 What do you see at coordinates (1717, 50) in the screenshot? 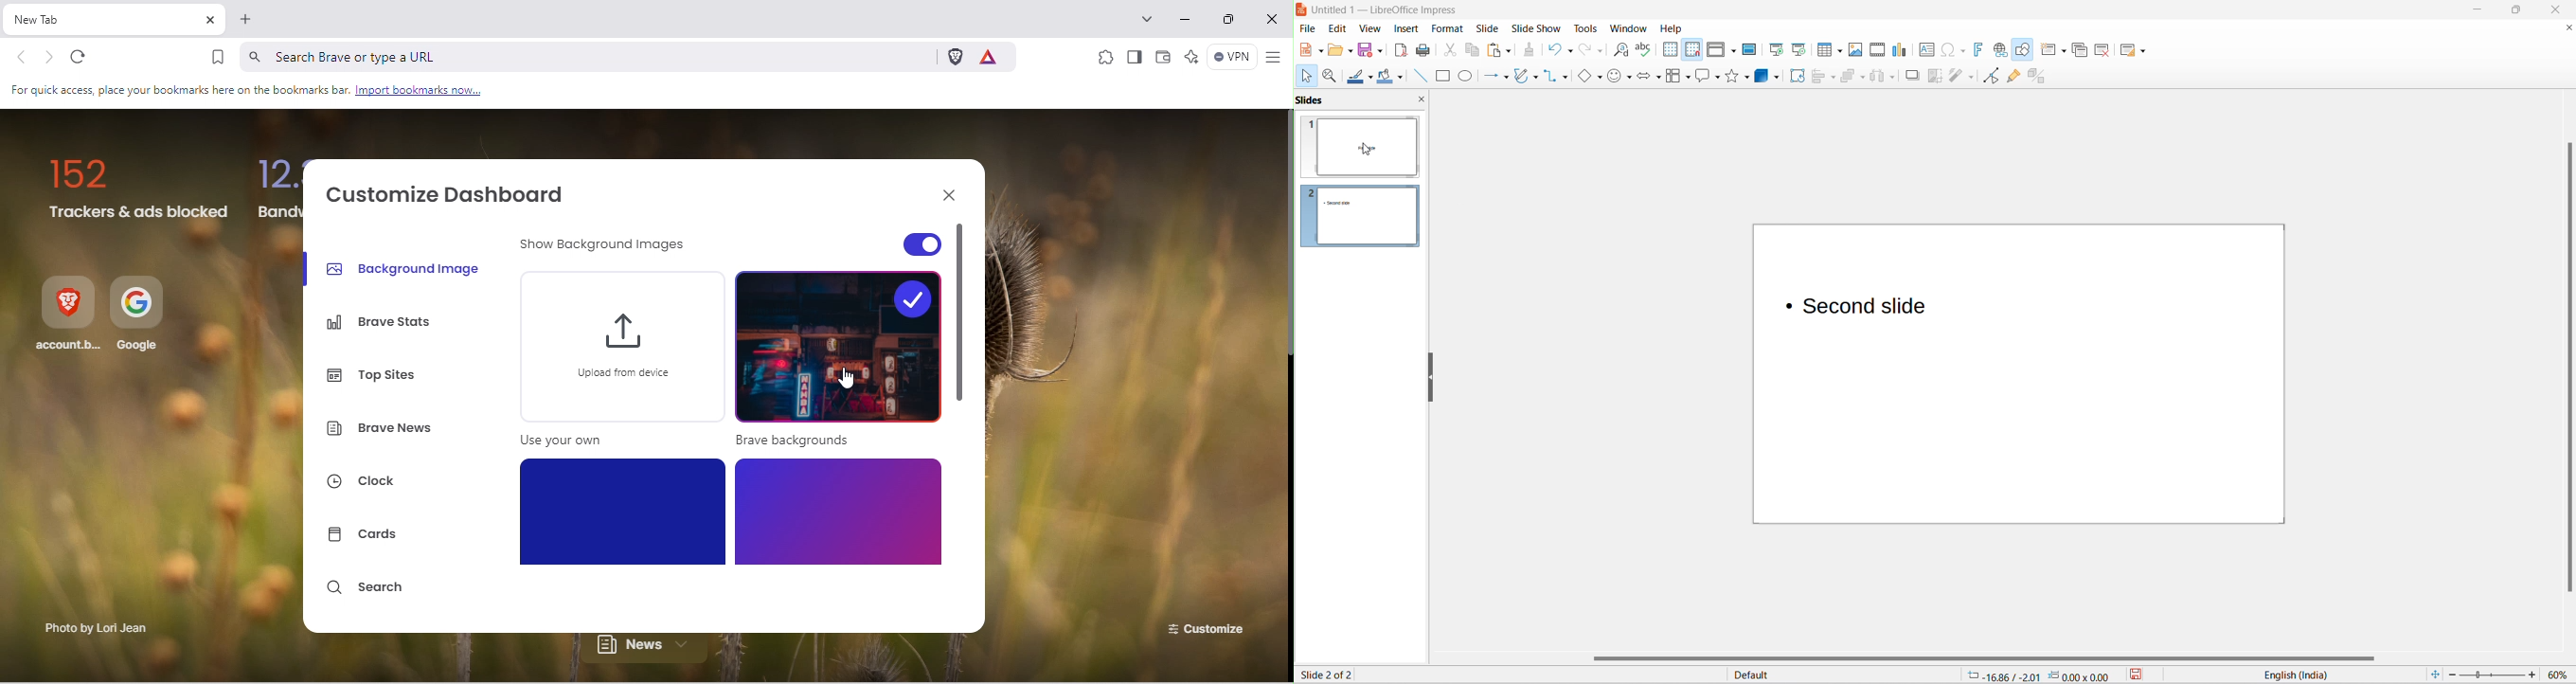
I see `display view` at bounding box center [1717, 50].